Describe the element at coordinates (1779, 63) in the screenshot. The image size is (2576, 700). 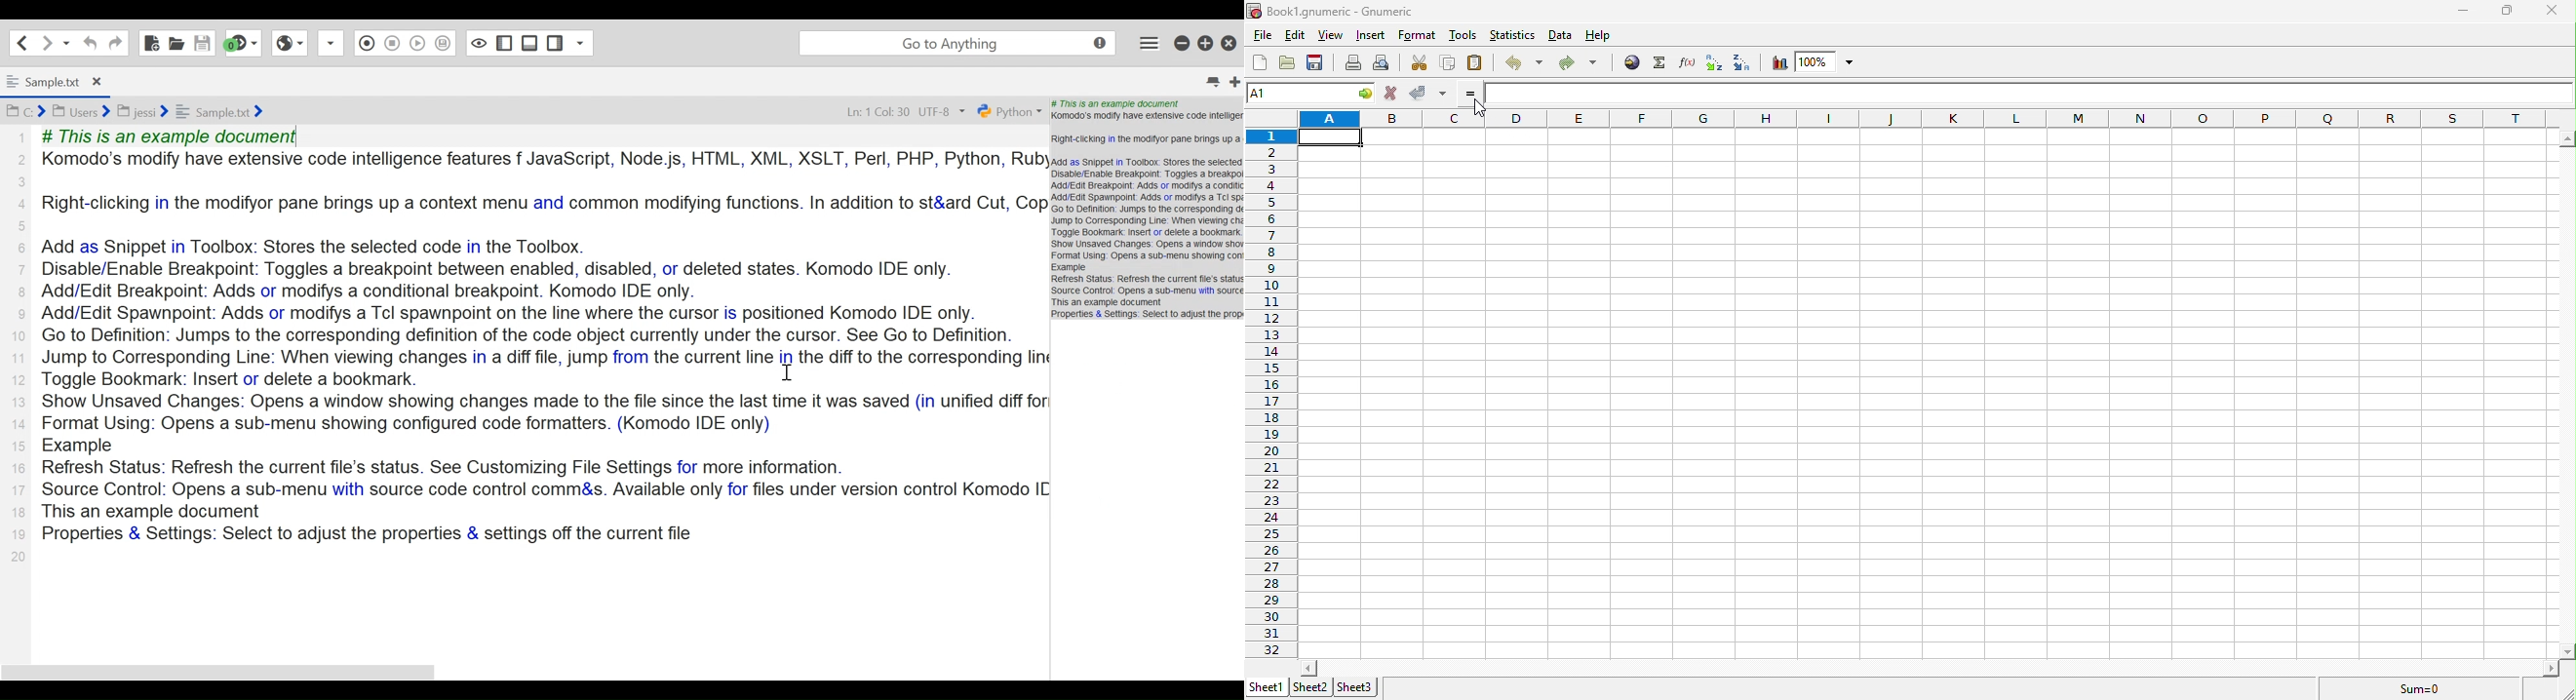
I see `chart` at that location.